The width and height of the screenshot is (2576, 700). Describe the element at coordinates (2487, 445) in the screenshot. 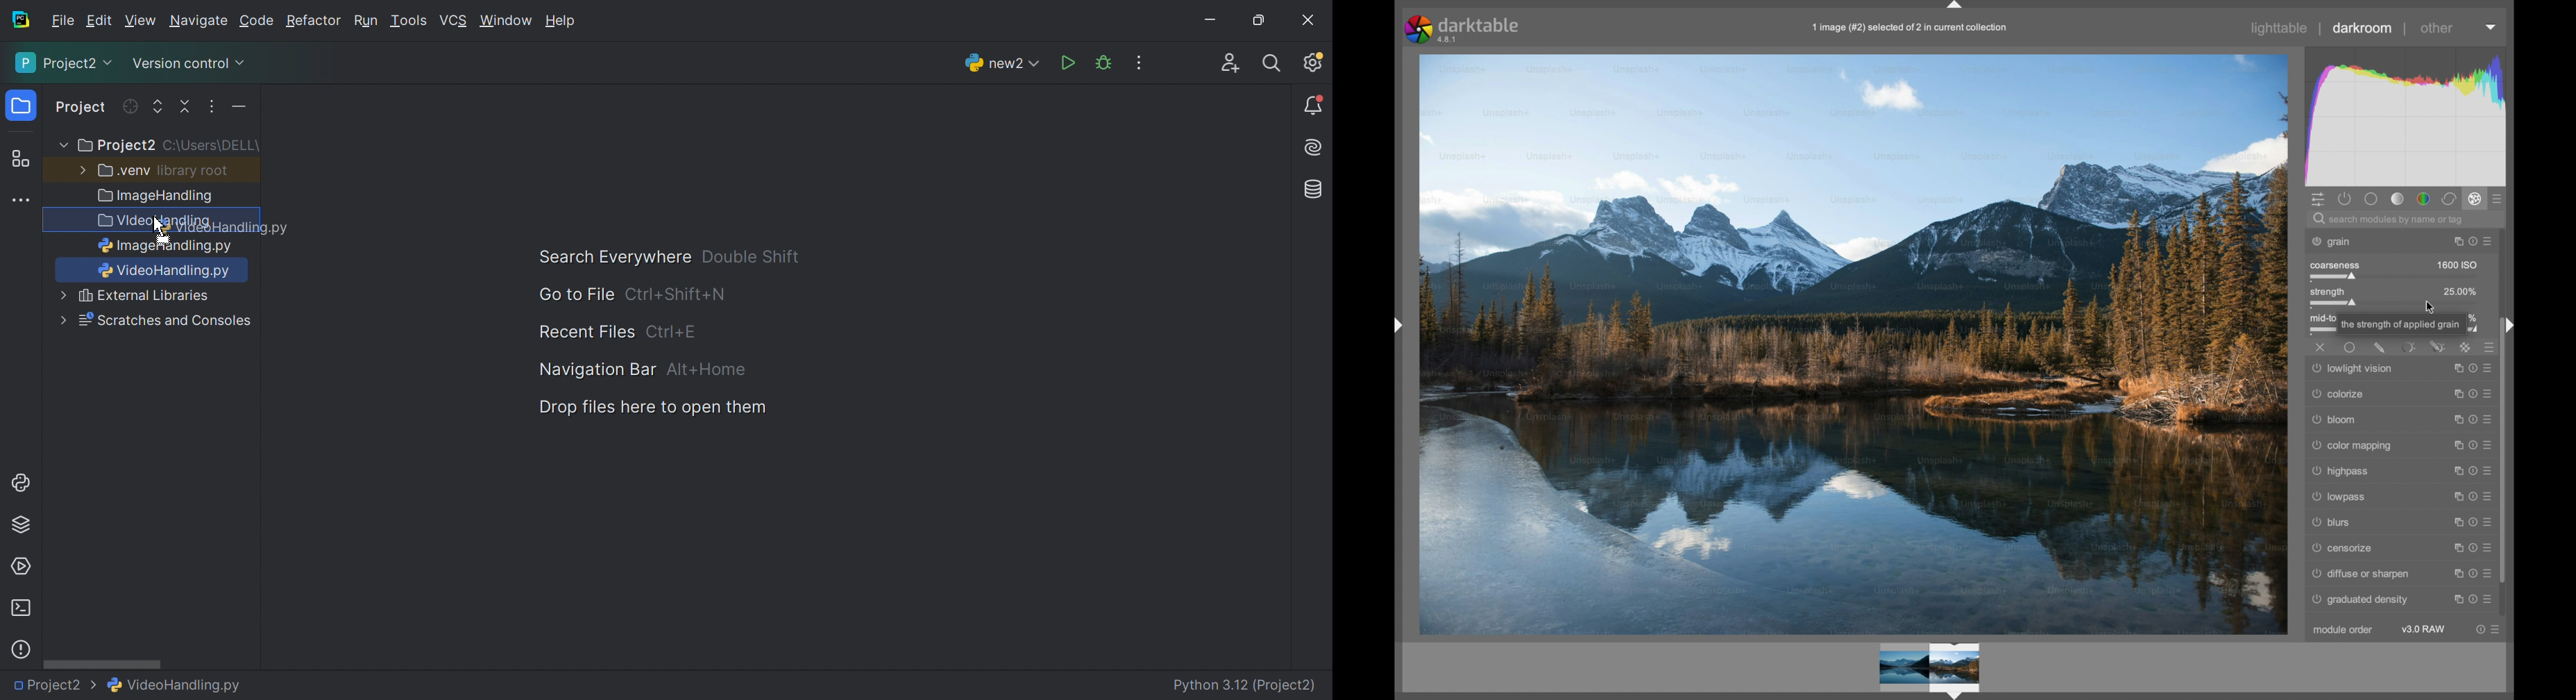

I see `prestets` at that location.